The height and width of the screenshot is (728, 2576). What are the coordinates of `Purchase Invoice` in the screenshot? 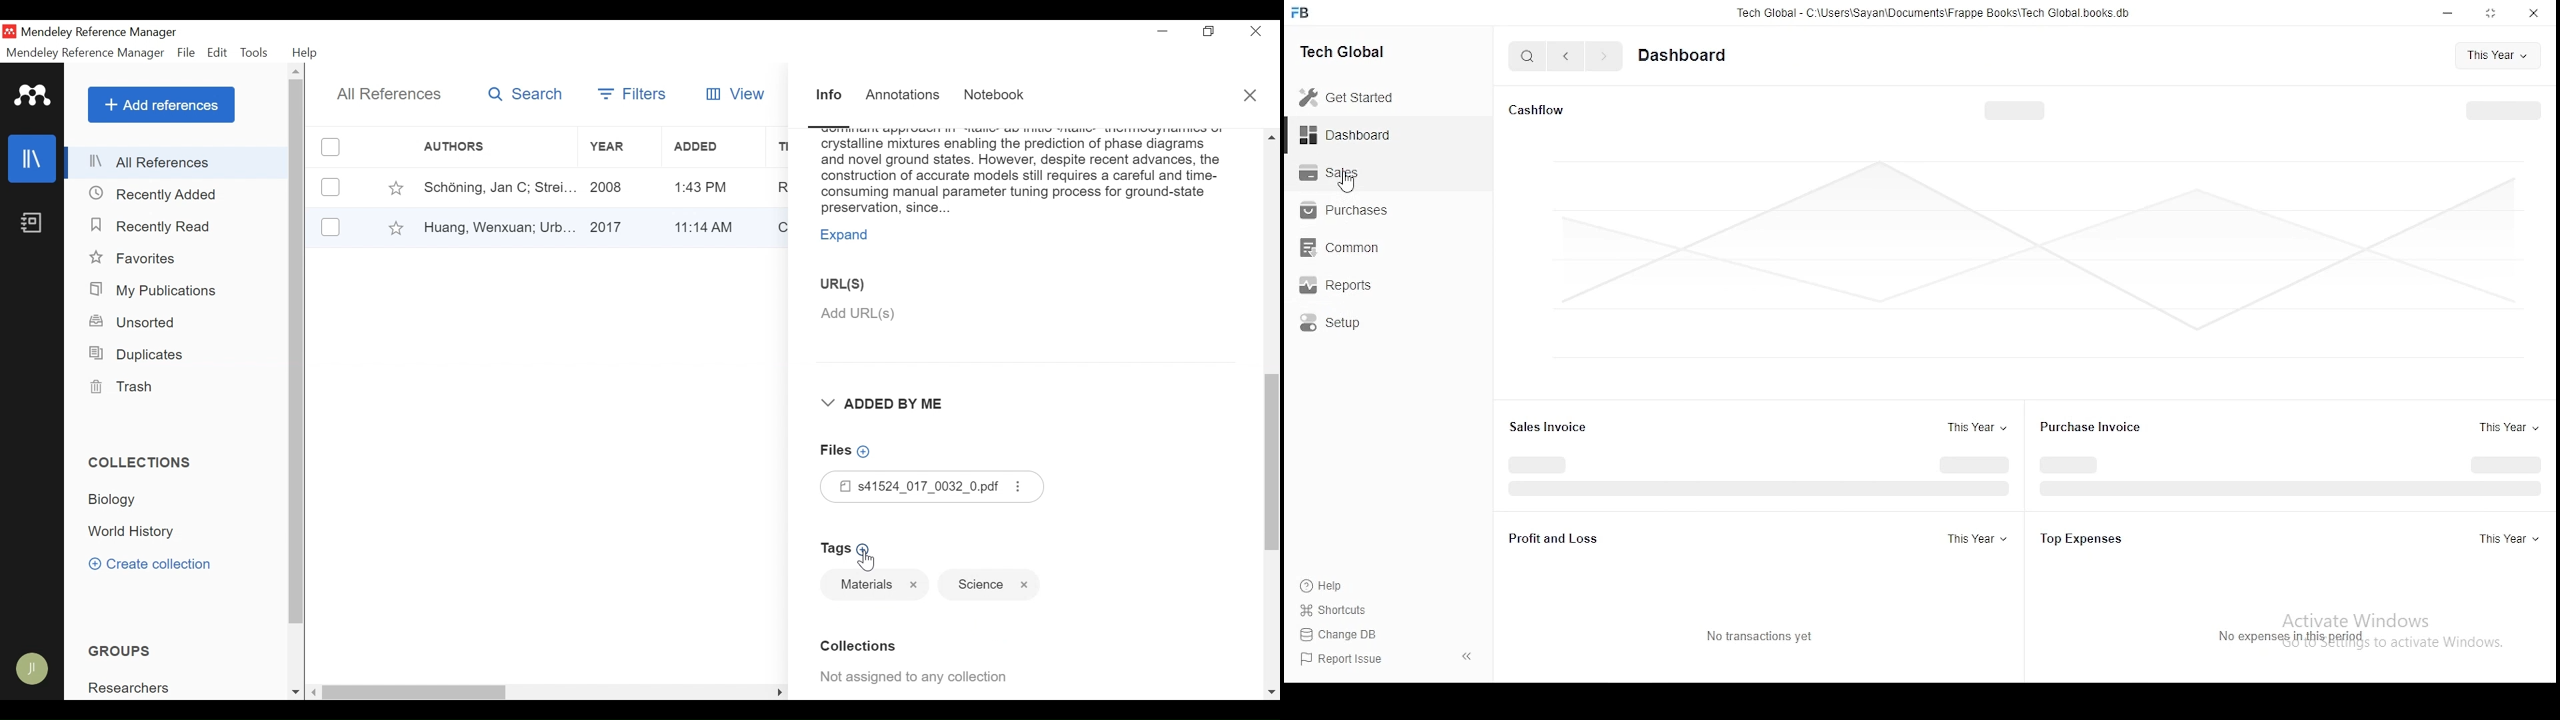 It's located at (2096, 428).